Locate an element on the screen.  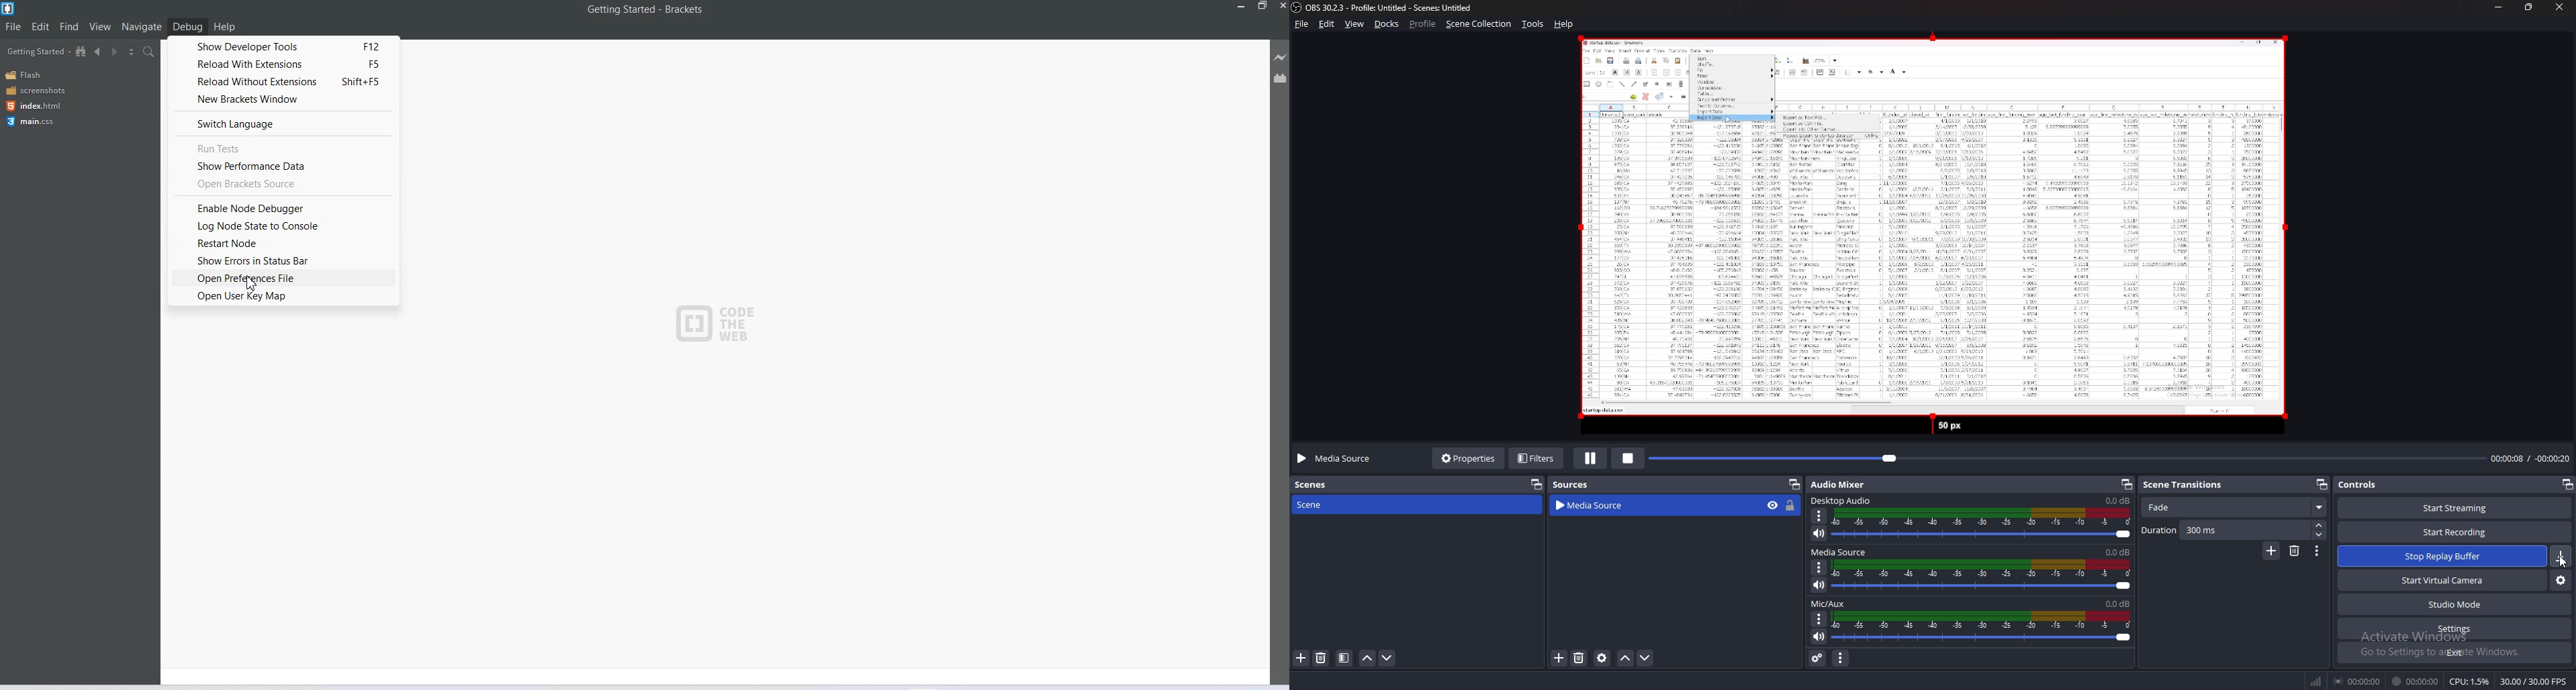
options is located at coordinates (1821, 567).